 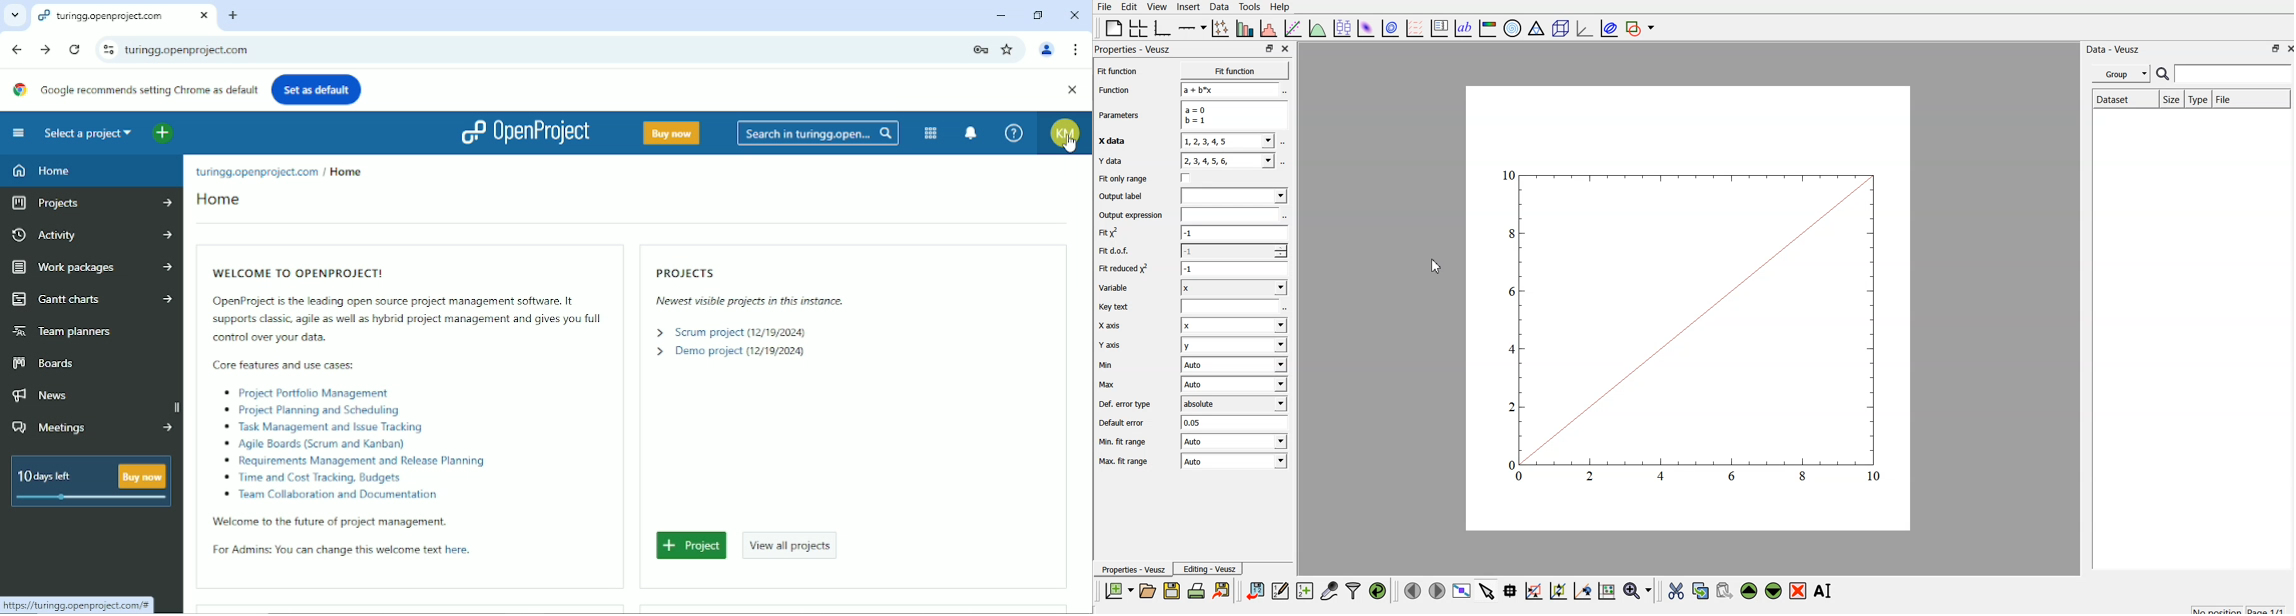 What do you see at coordinates (1827, 590) in the screenshot?
I see `rename the selected widget` at bounding box center [1827, 590].